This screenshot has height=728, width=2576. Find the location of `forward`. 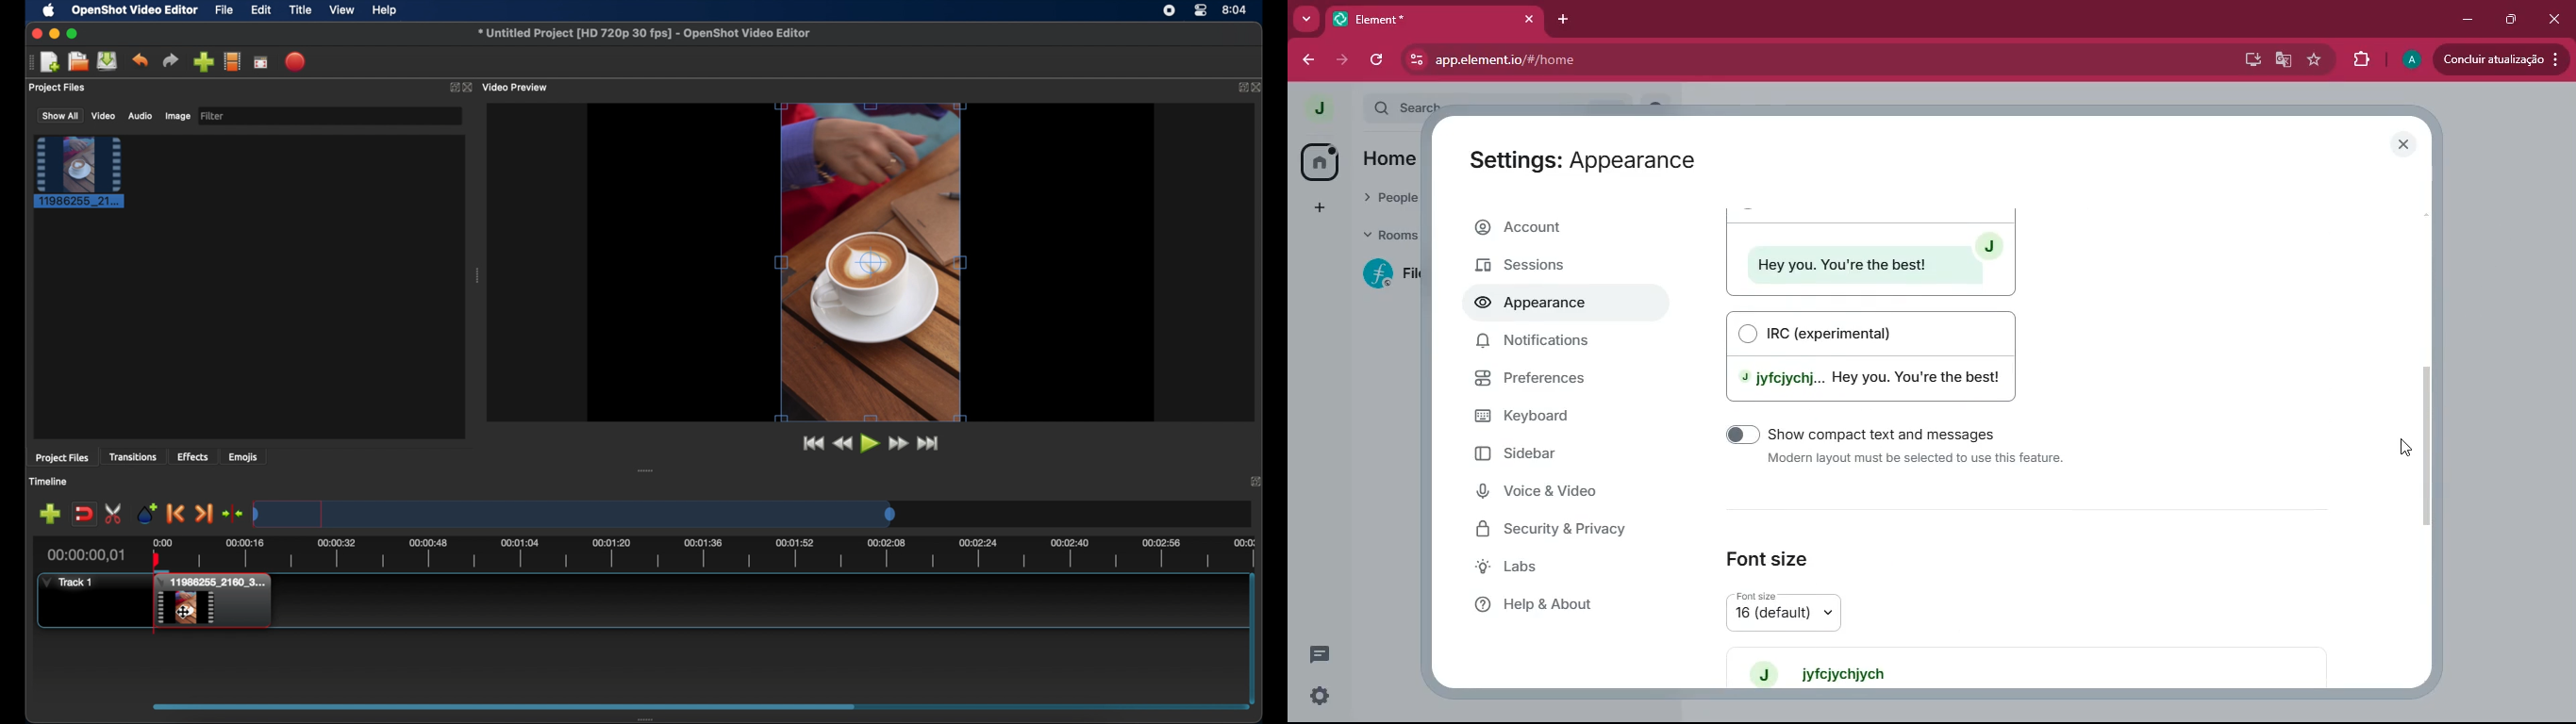

forward is located at coordinates (1342, 61).